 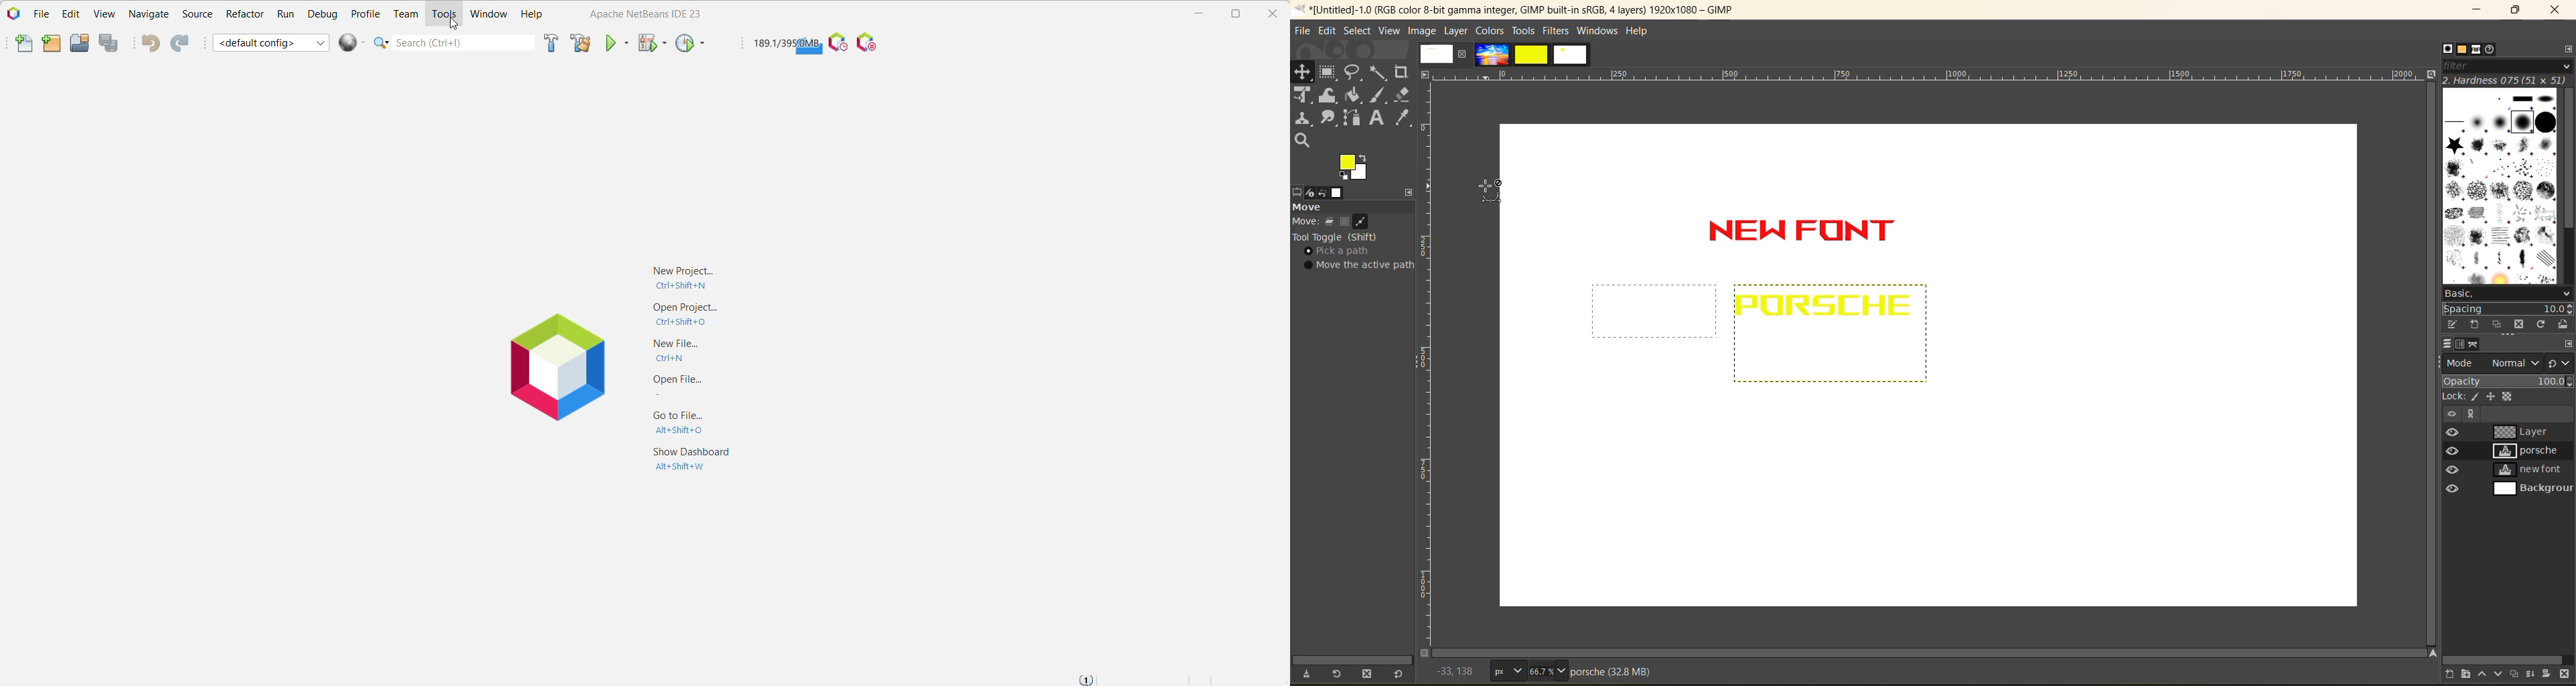 What do you see at coordinates (2513, 11) in the screenshot?
I see `maximize` at bounding box center [2513, 11].